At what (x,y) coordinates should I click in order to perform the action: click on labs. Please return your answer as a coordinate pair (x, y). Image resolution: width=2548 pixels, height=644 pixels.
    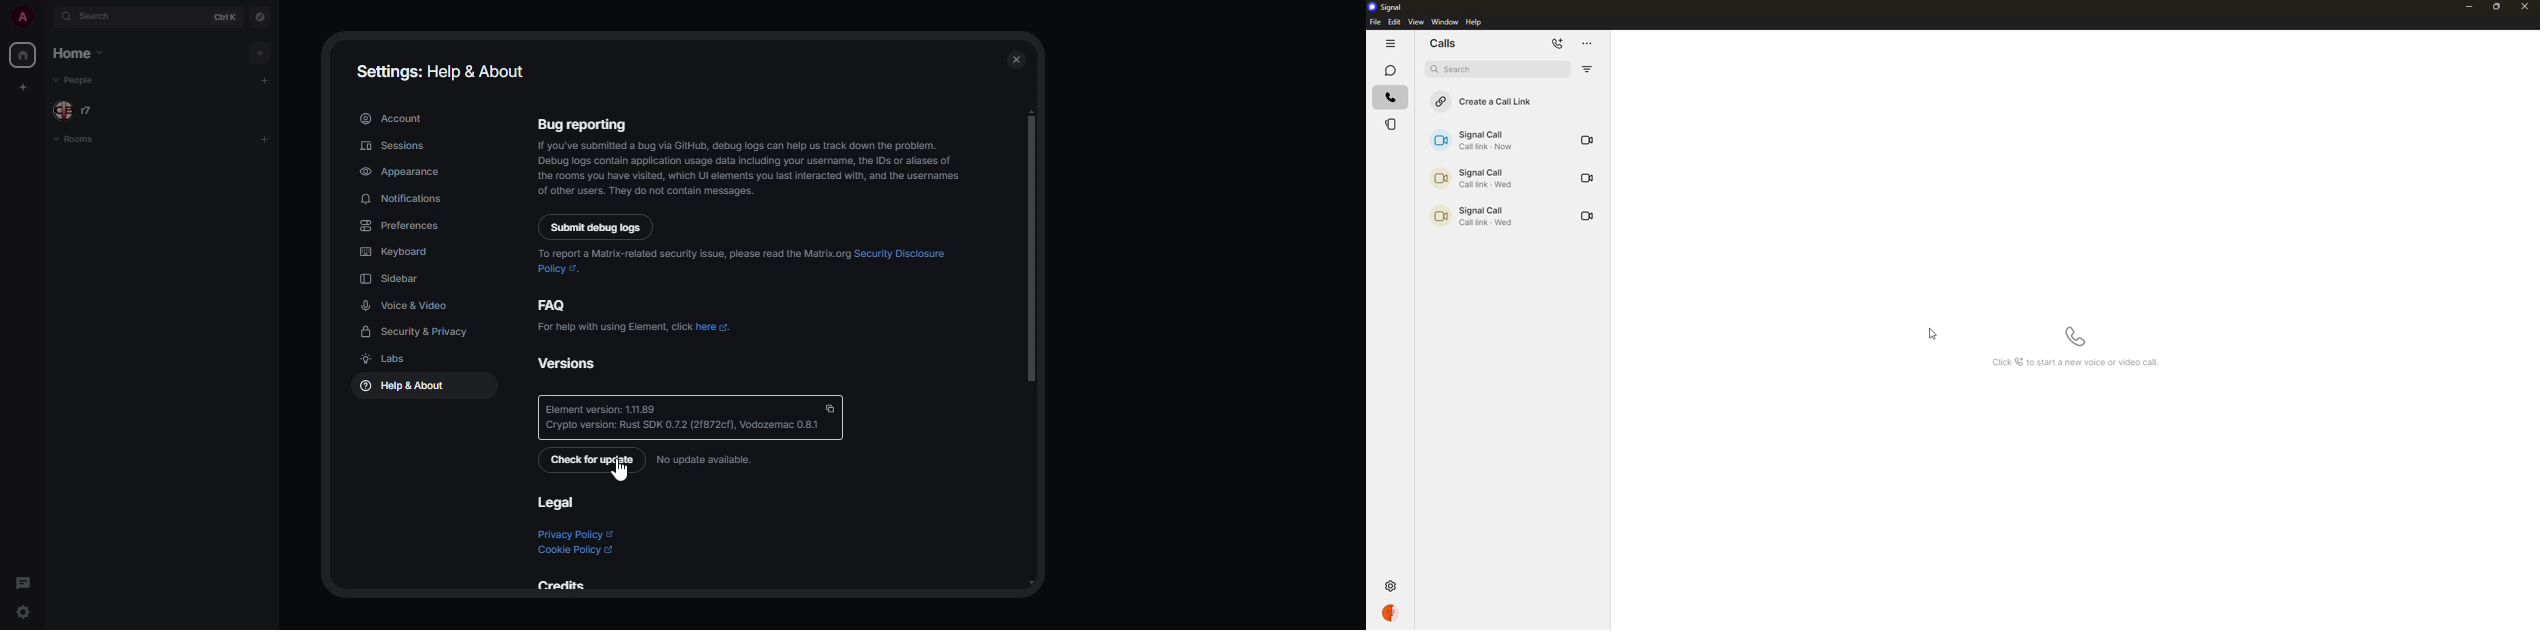
    Looking at the image, I should click on (381, 359).